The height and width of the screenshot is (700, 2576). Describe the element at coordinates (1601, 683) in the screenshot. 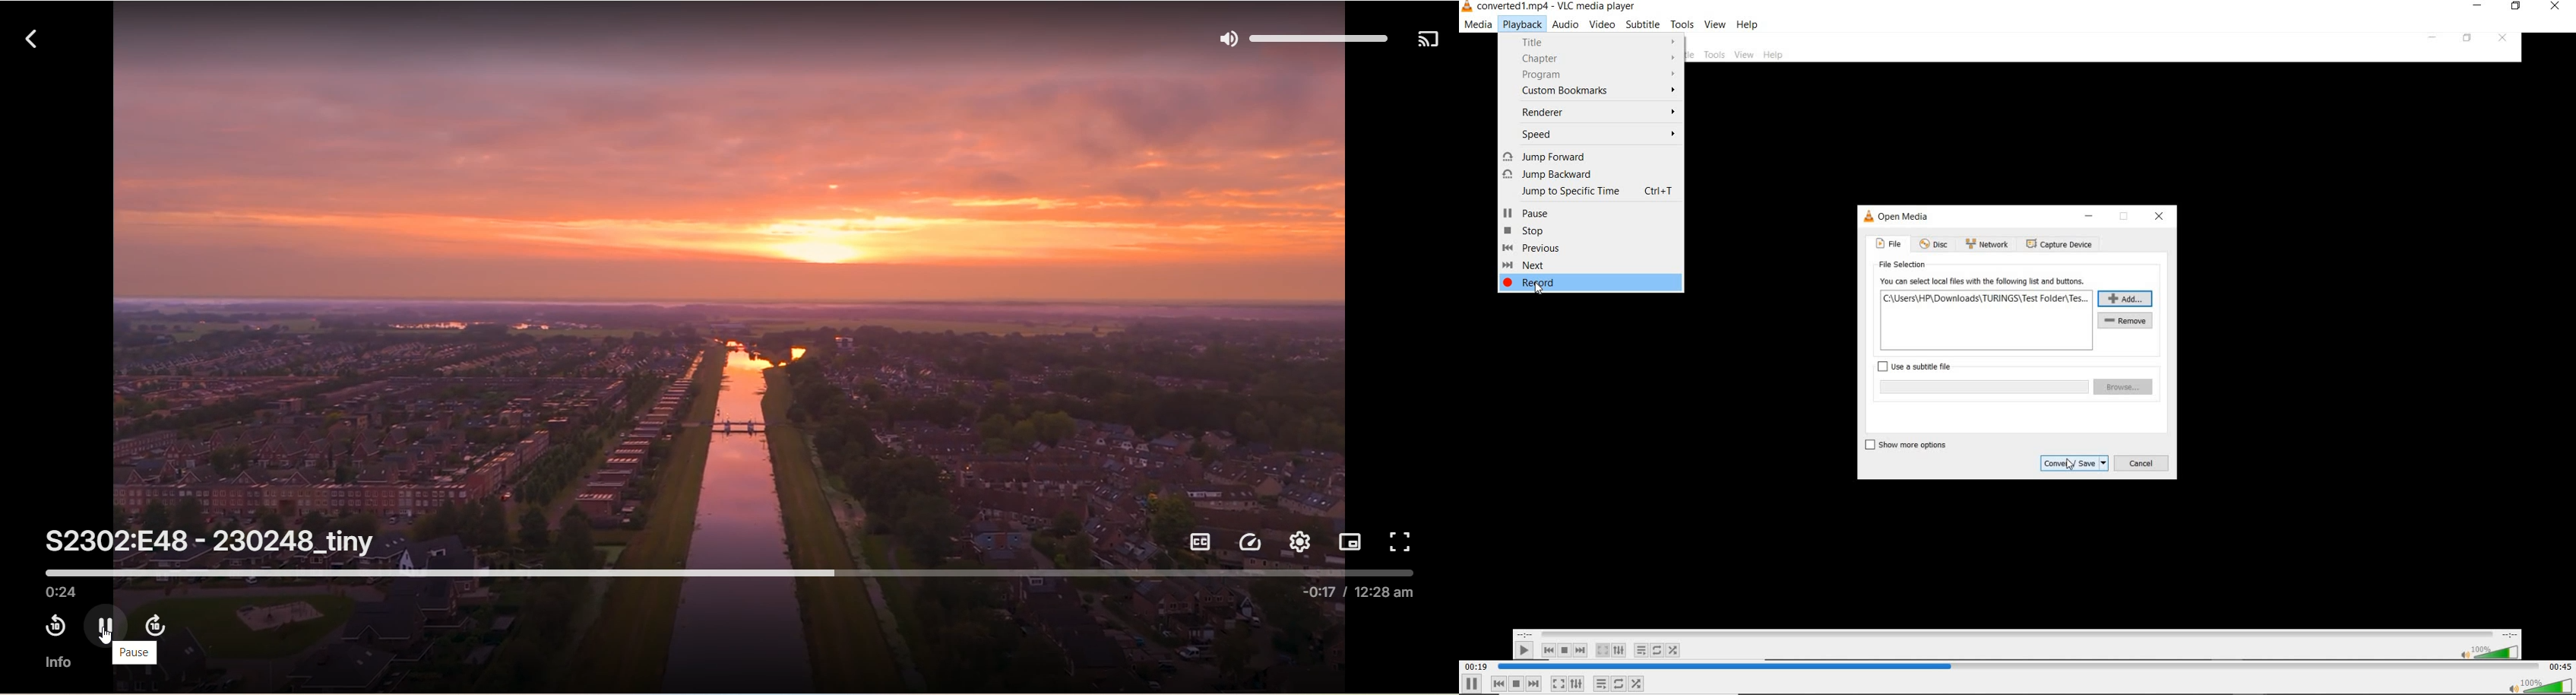

I see `toggle playlist` at that location.